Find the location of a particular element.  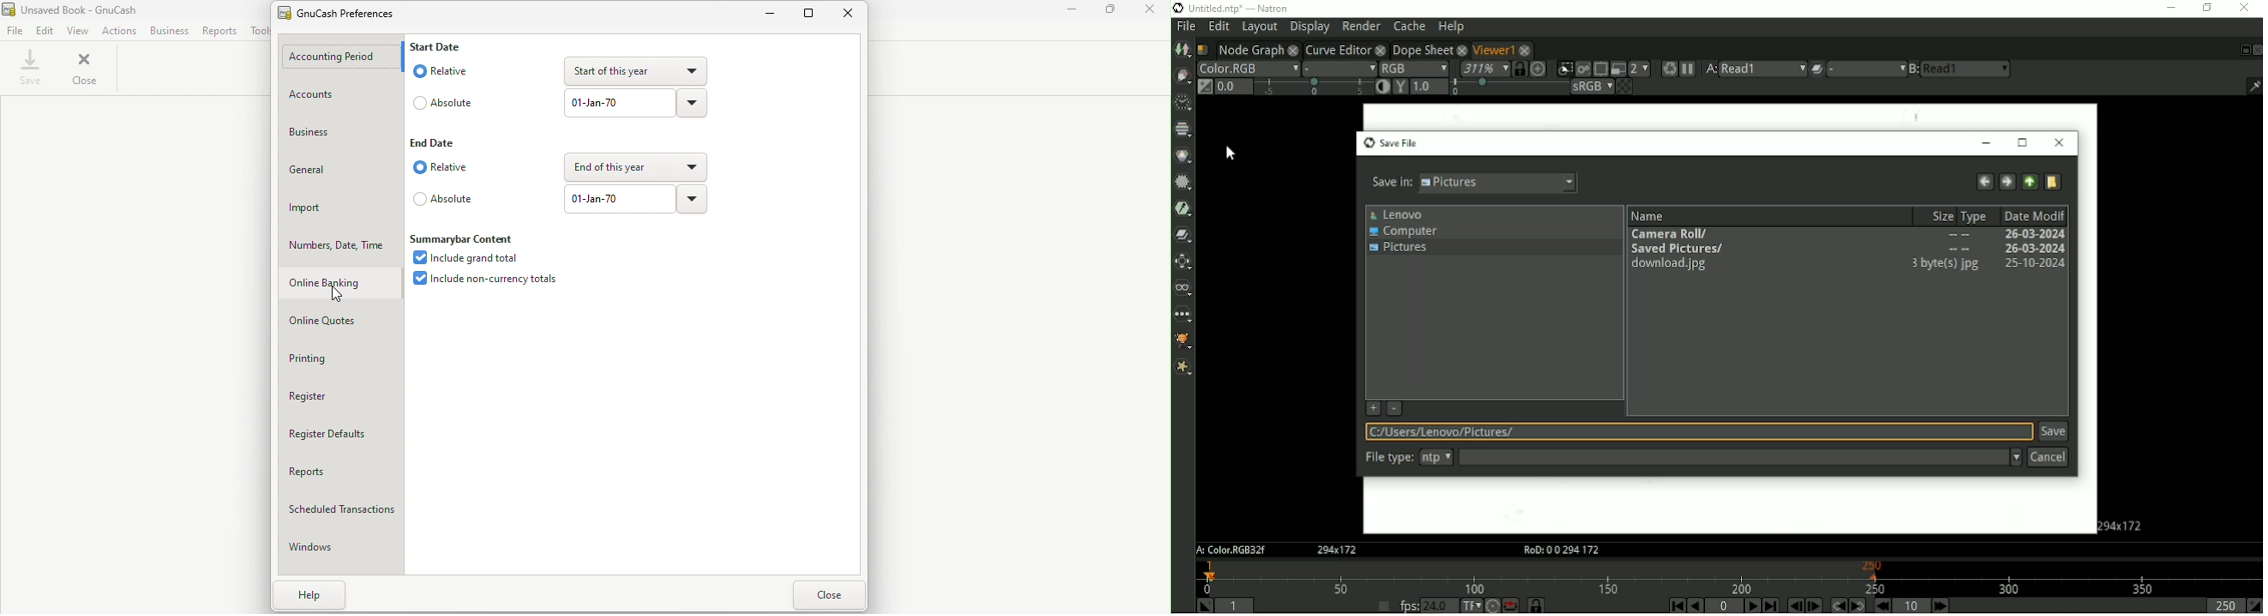

Printing is located at coordinates (340, 360).